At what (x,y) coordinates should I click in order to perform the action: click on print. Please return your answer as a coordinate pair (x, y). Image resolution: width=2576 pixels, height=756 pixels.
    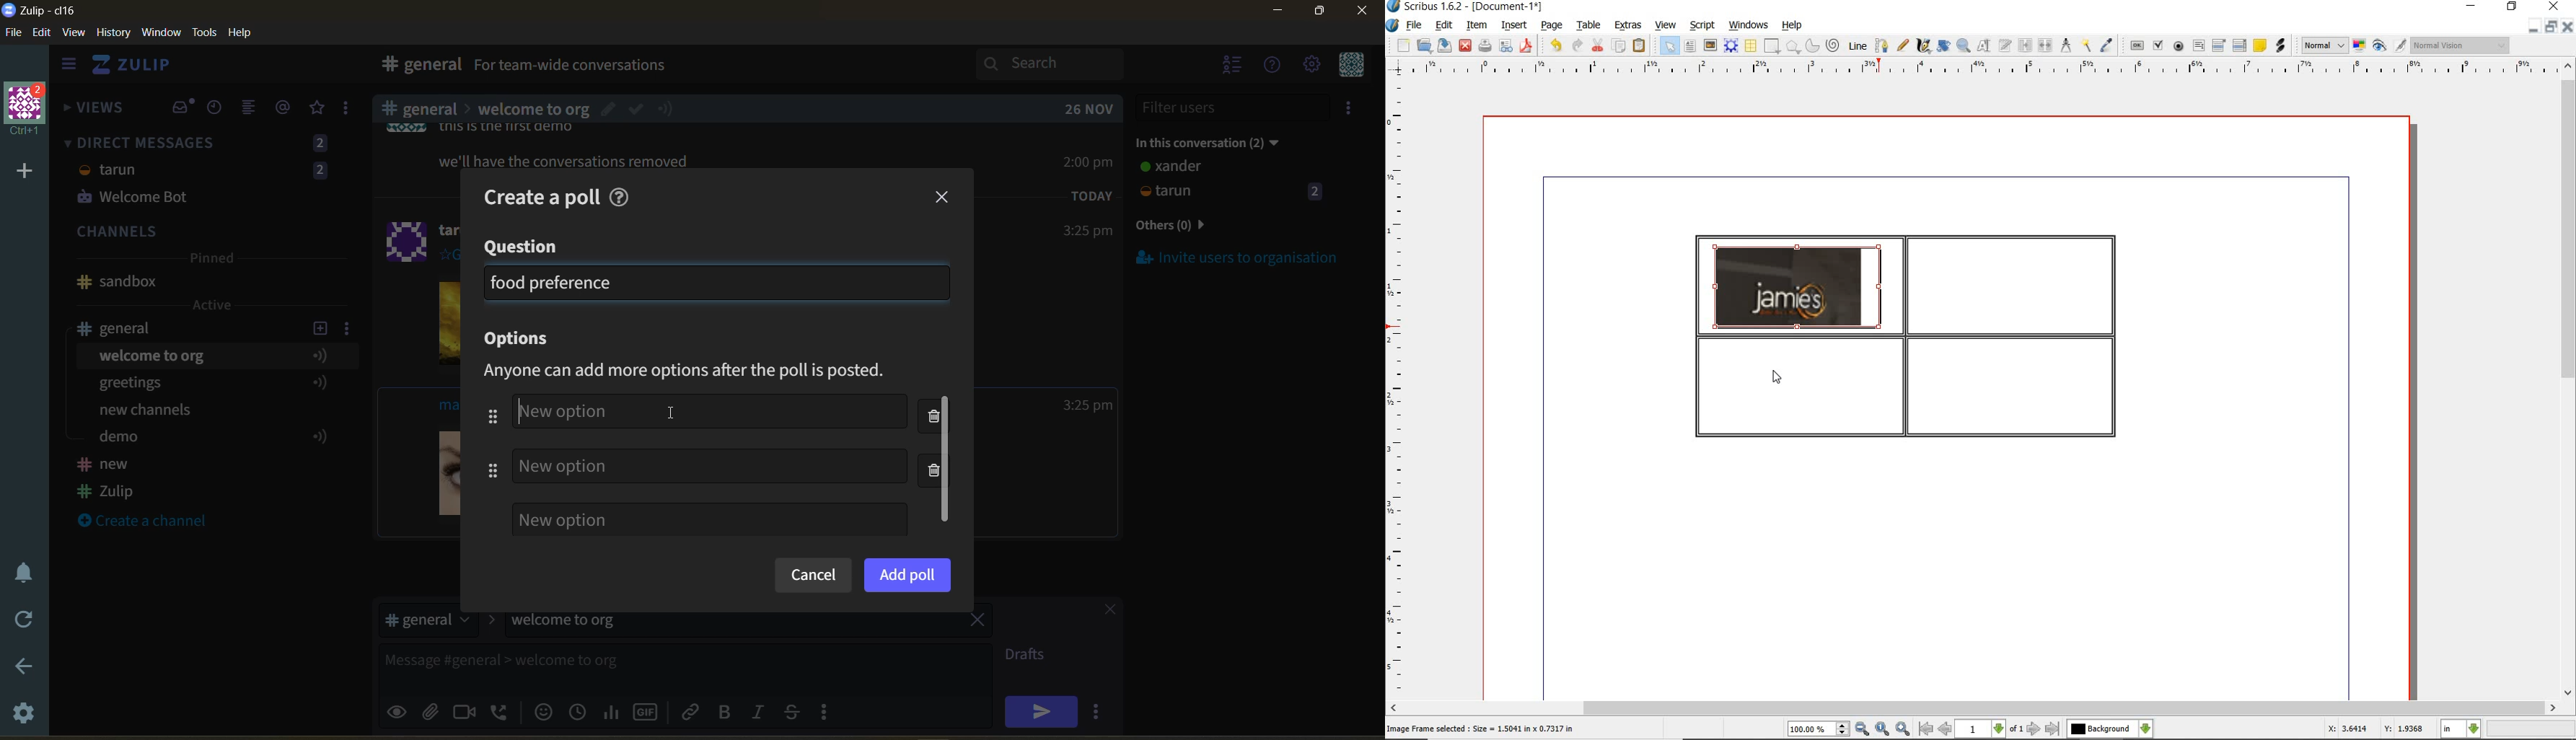
    Looking at the image, I should click on (1484, 45).